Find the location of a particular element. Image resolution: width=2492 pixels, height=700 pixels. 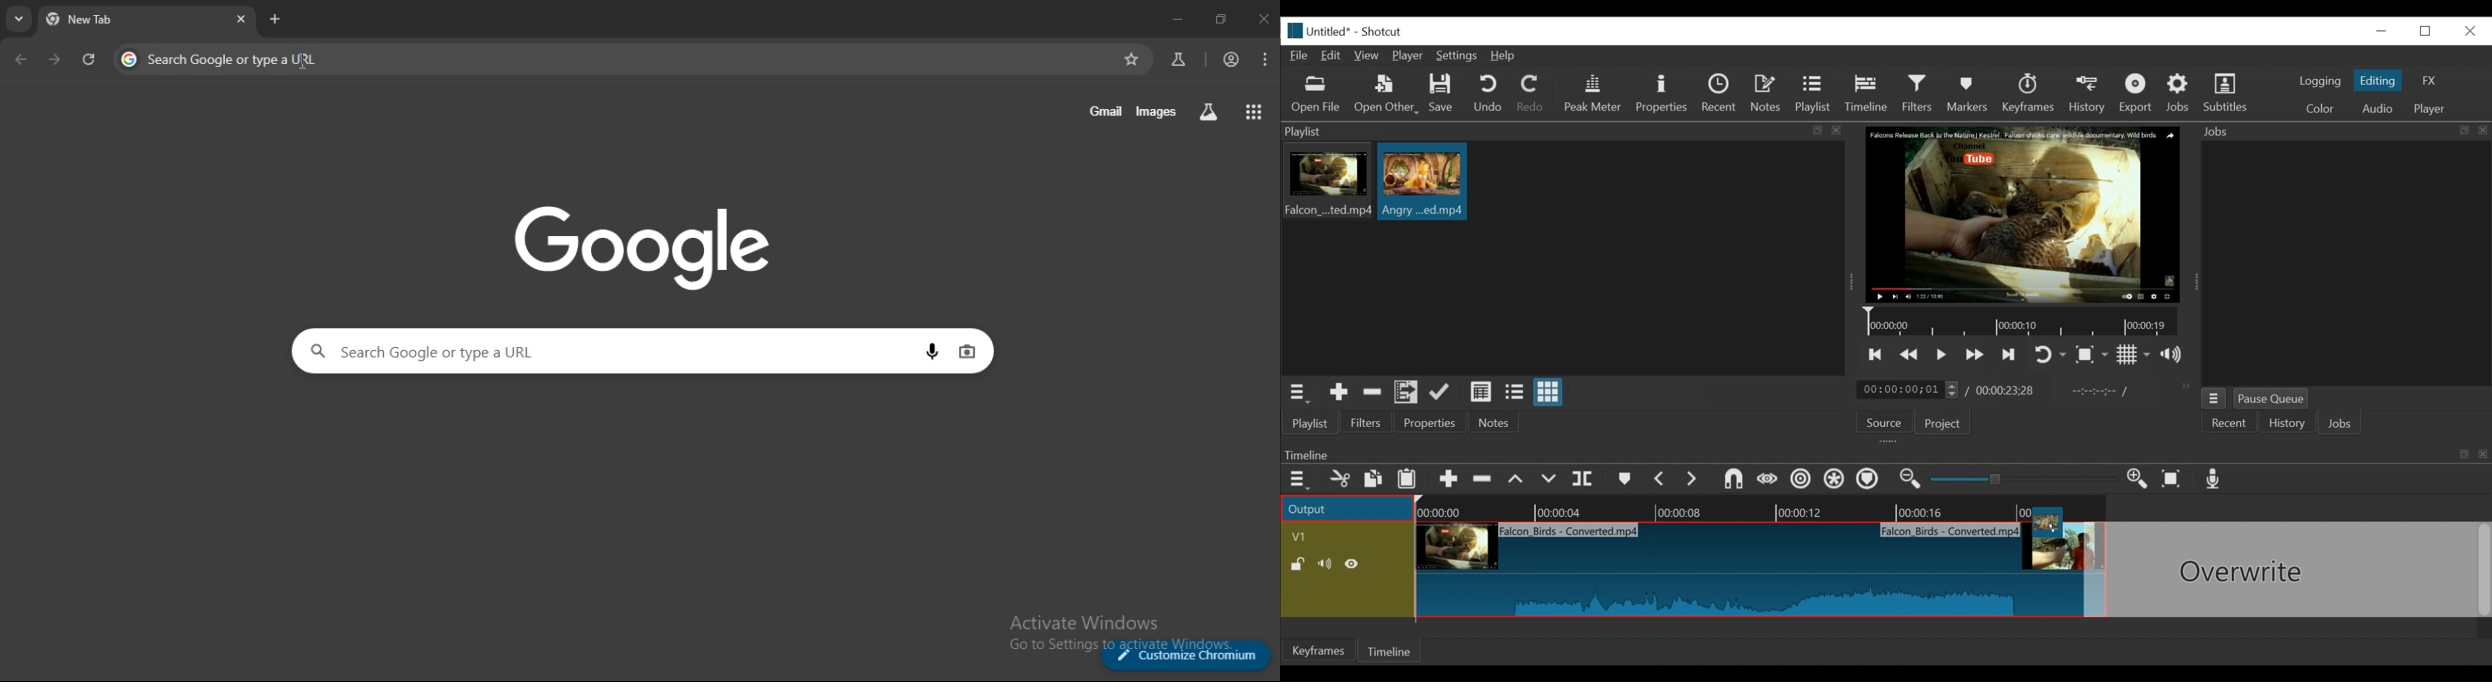

account is located at coordinates (1233, 59).